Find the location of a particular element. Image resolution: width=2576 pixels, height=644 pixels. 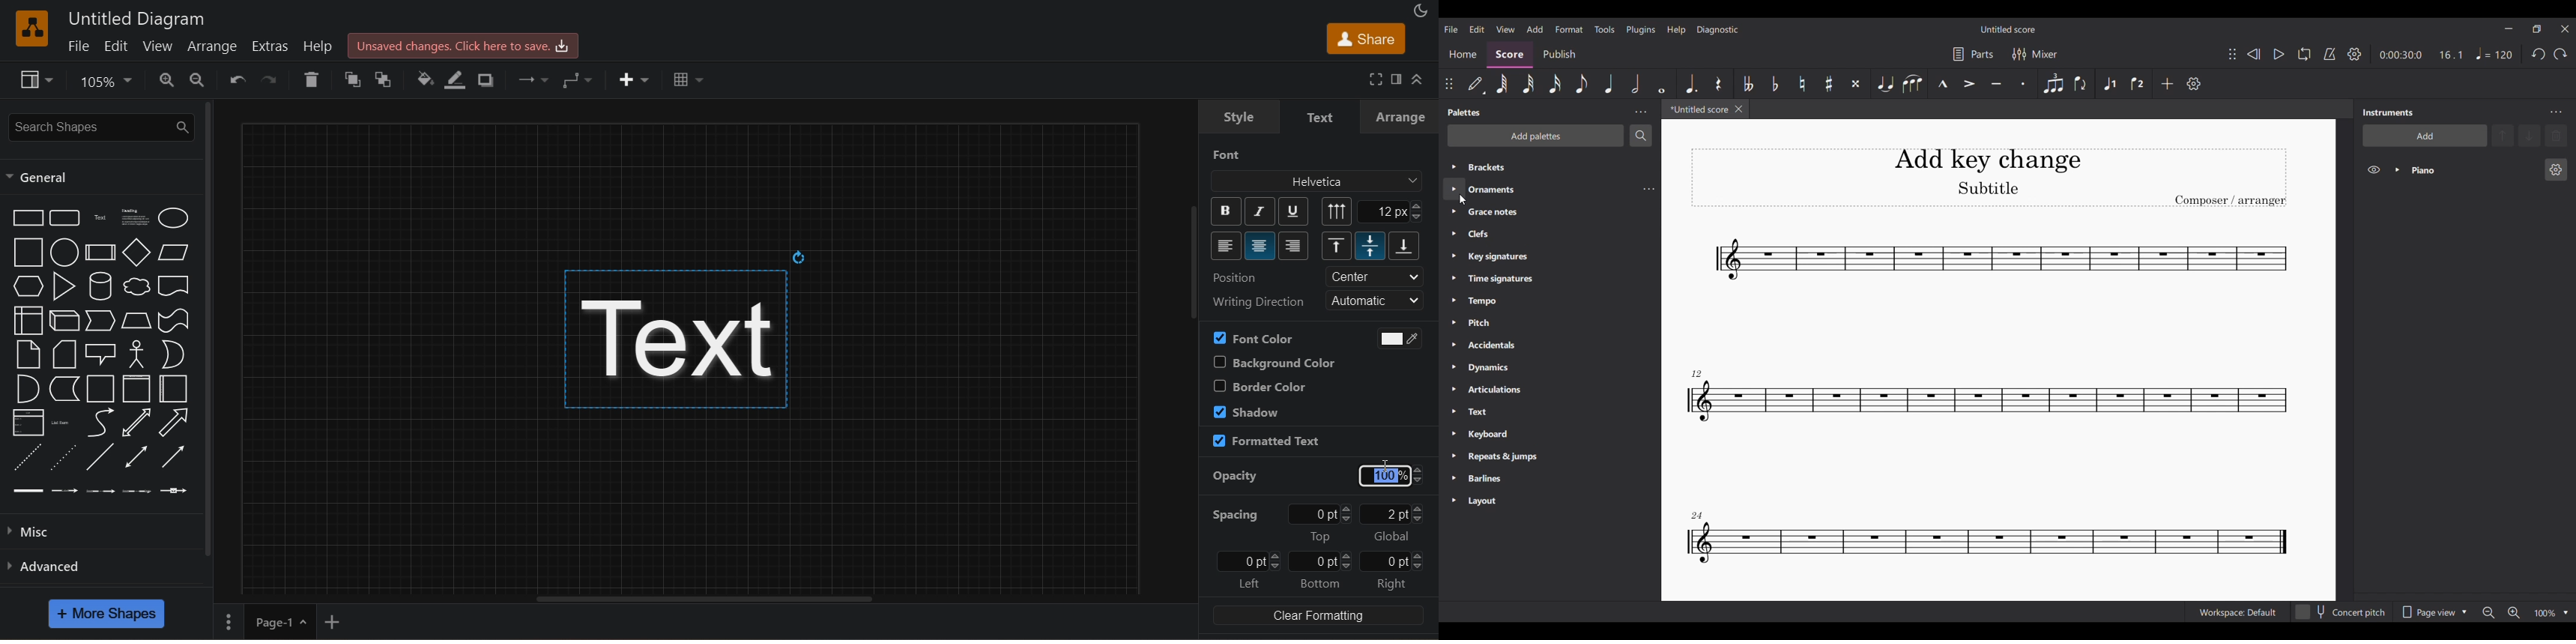

extras is located at coordinates (268, 45).